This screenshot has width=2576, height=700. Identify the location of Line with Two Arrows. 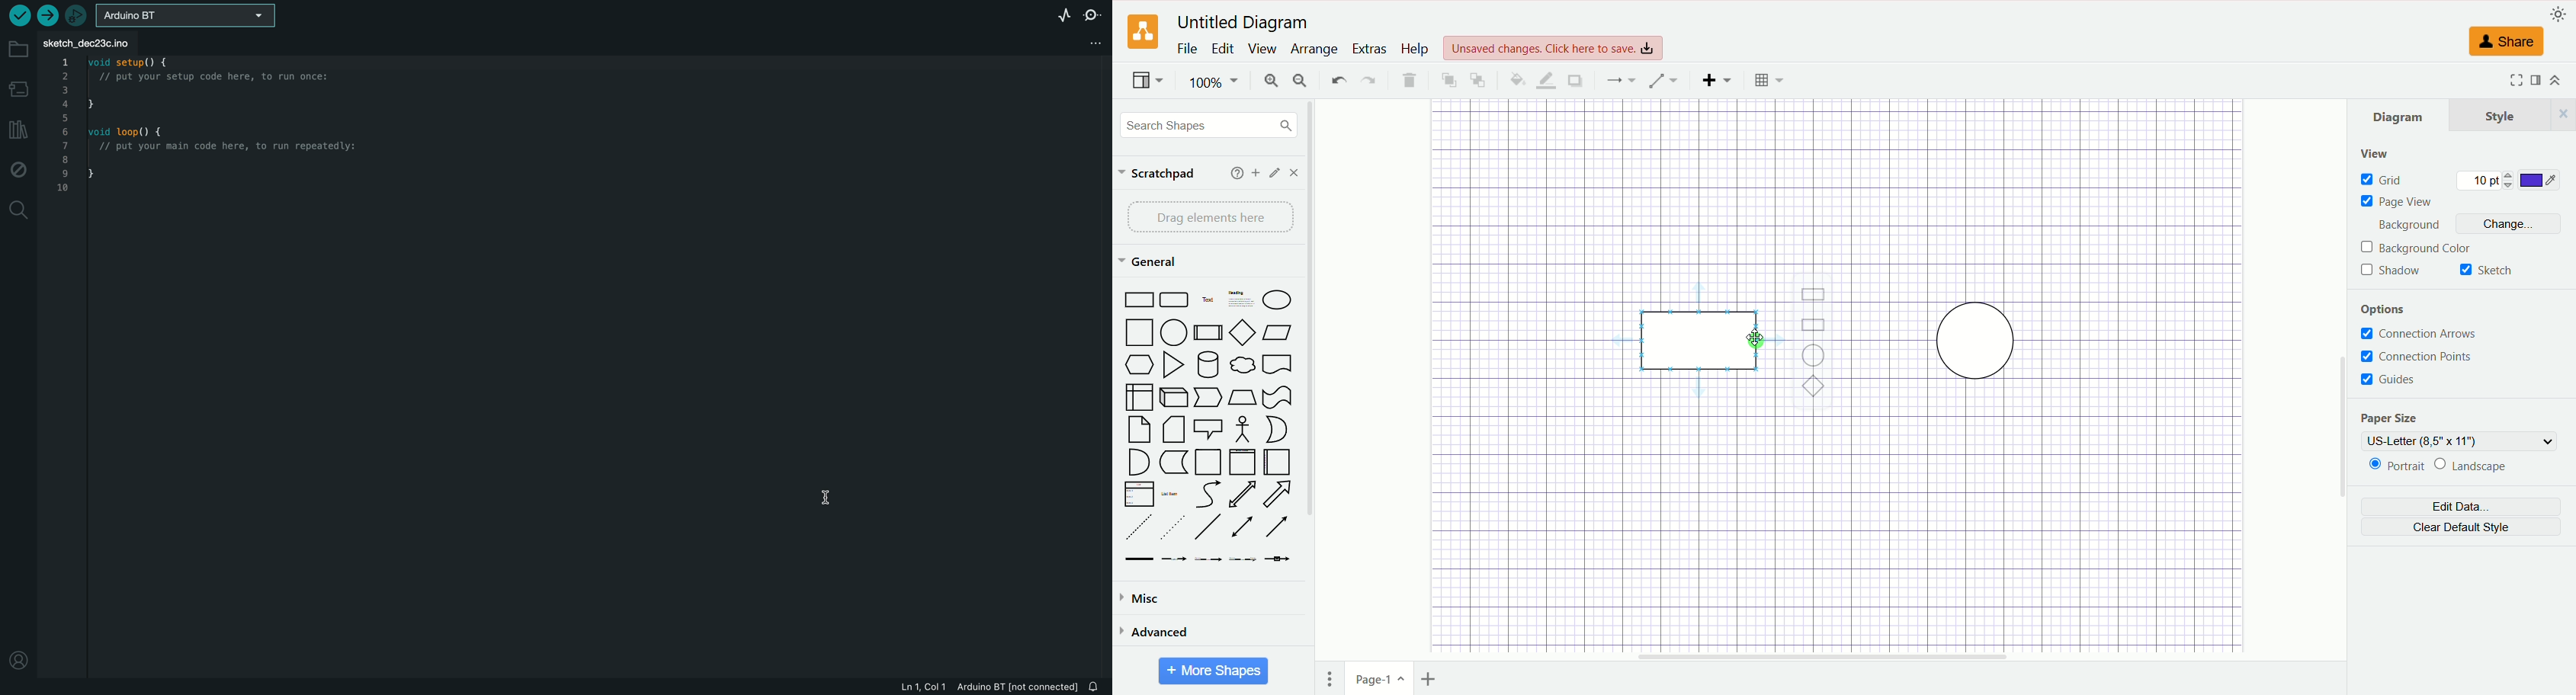
(1245, 527).